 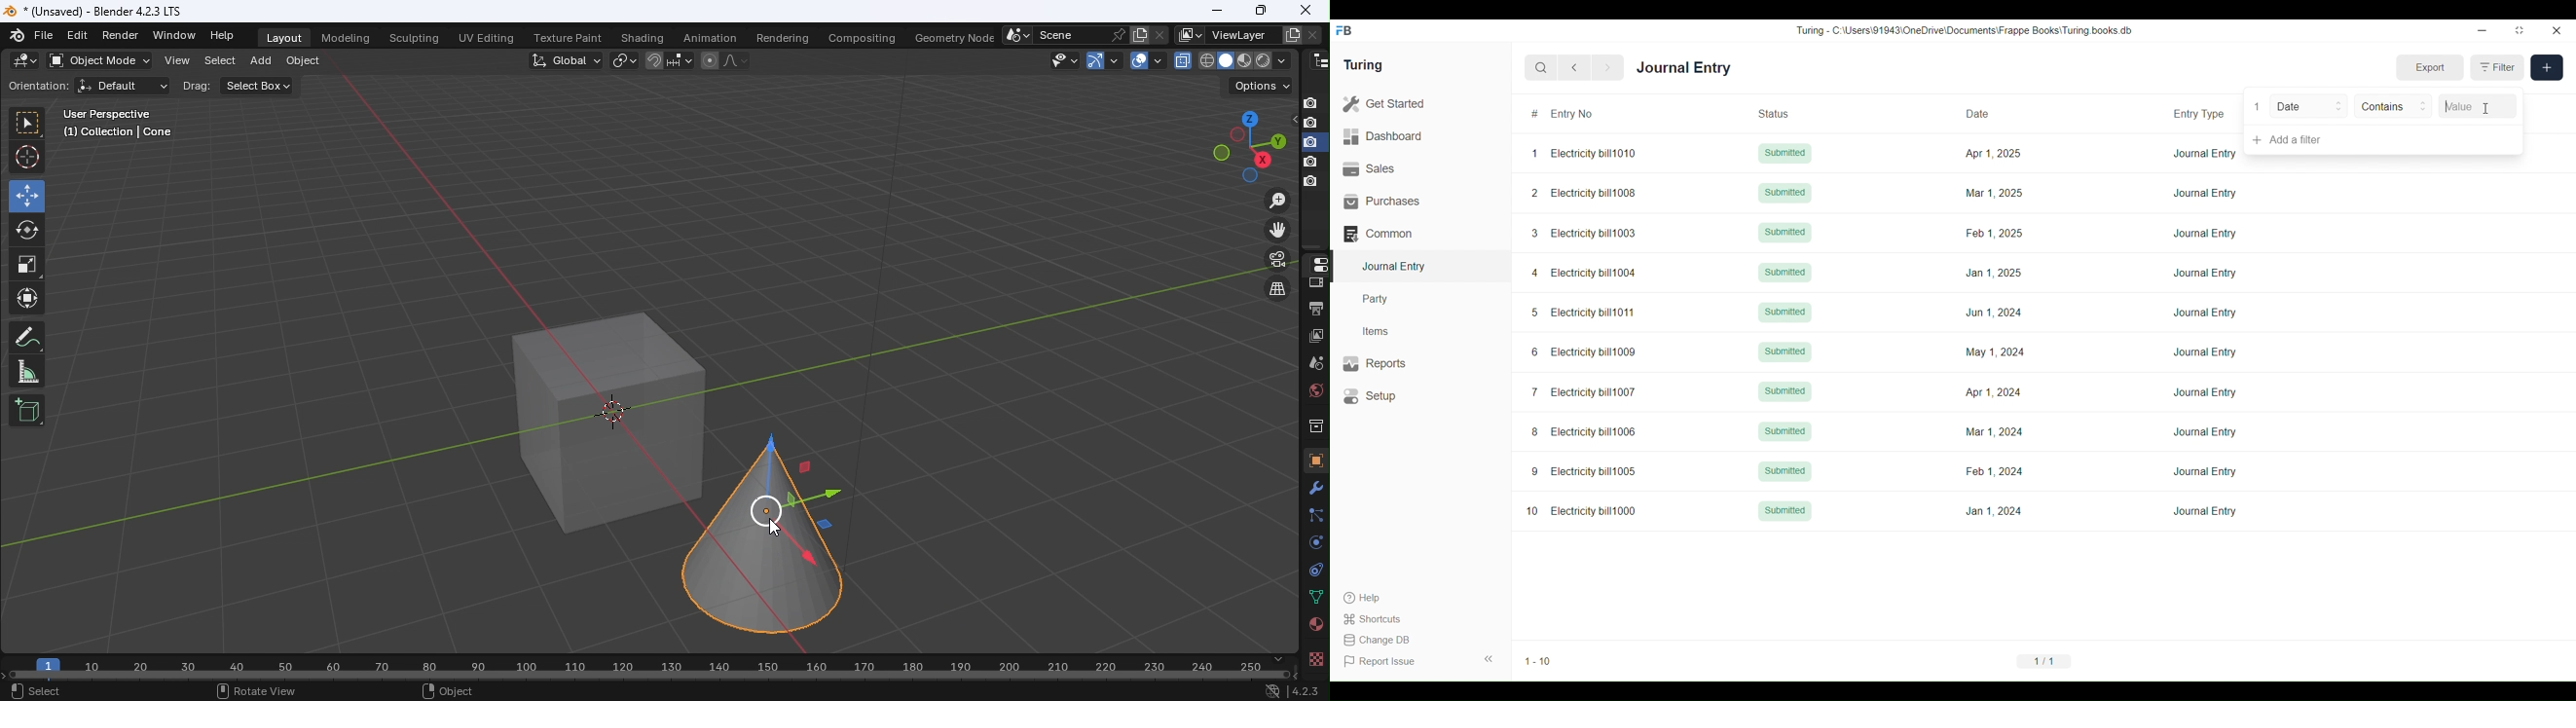 I want to click on 5 Electricity bill1011, so click(x=1582, y=313).